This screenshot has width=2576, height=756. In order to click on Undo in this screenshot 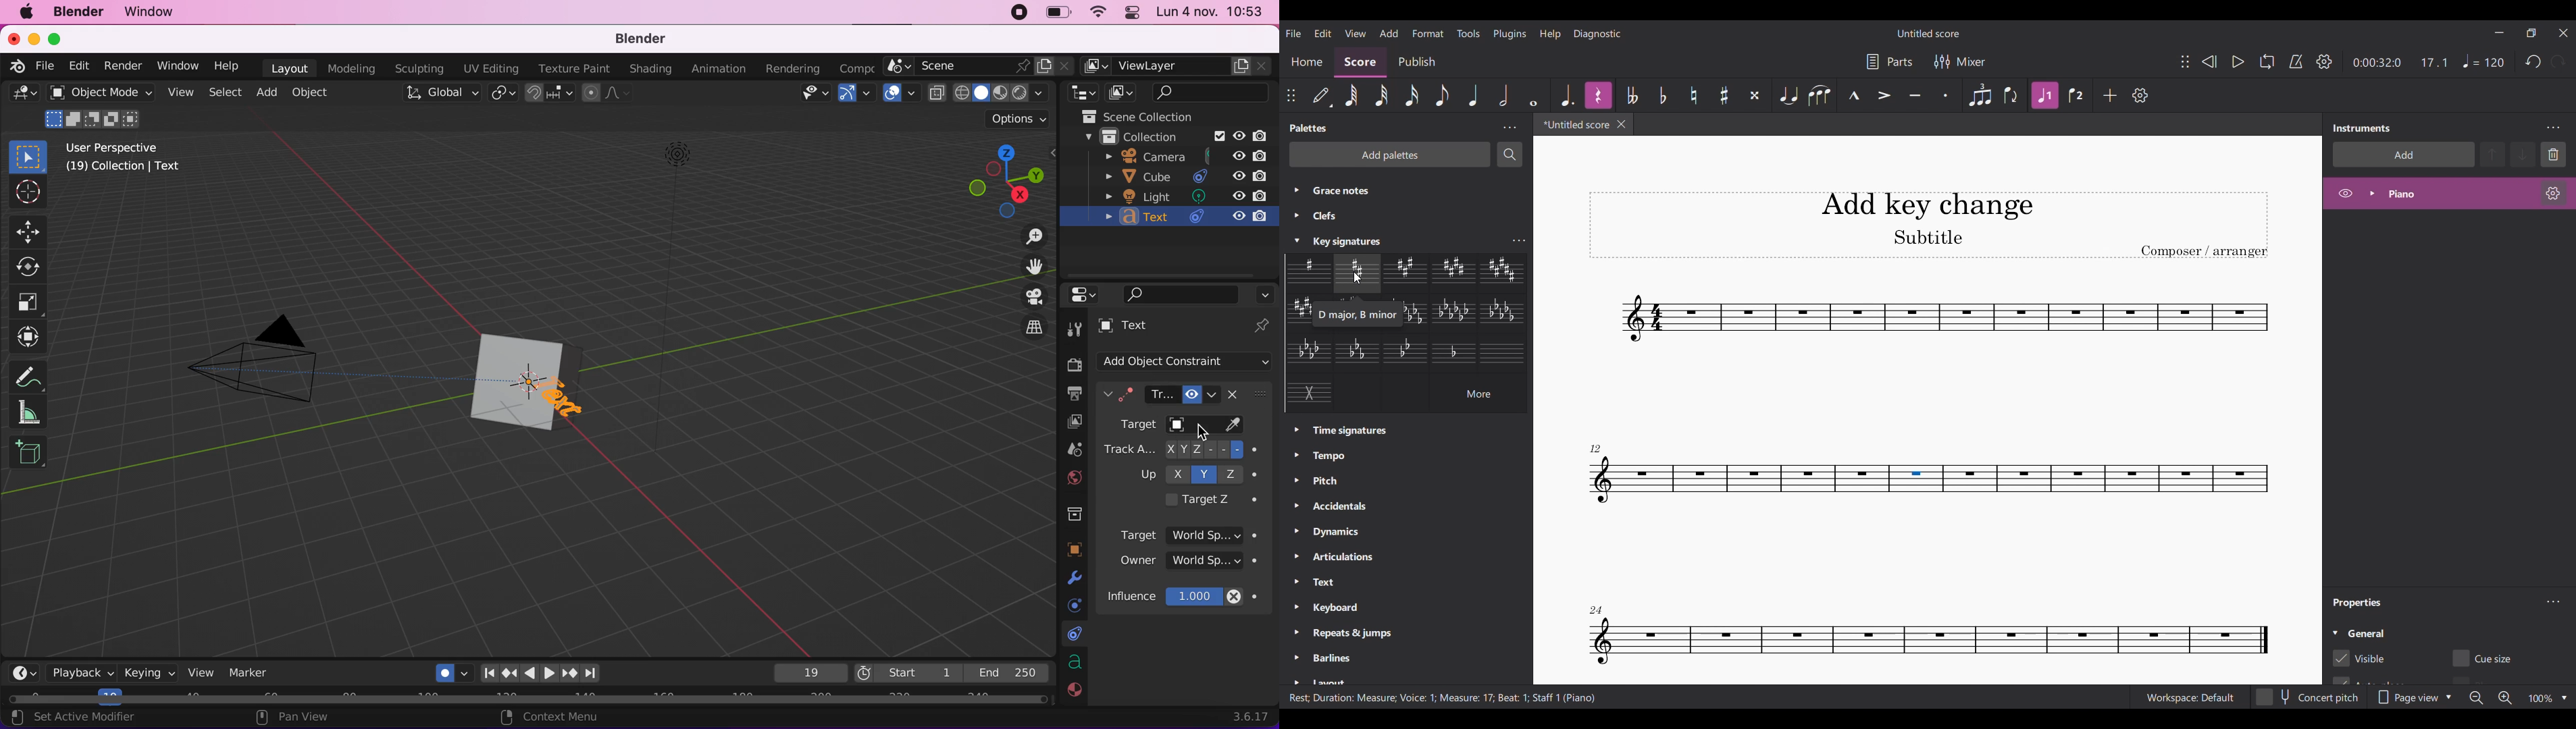, I will do `click(2533, 61)`.